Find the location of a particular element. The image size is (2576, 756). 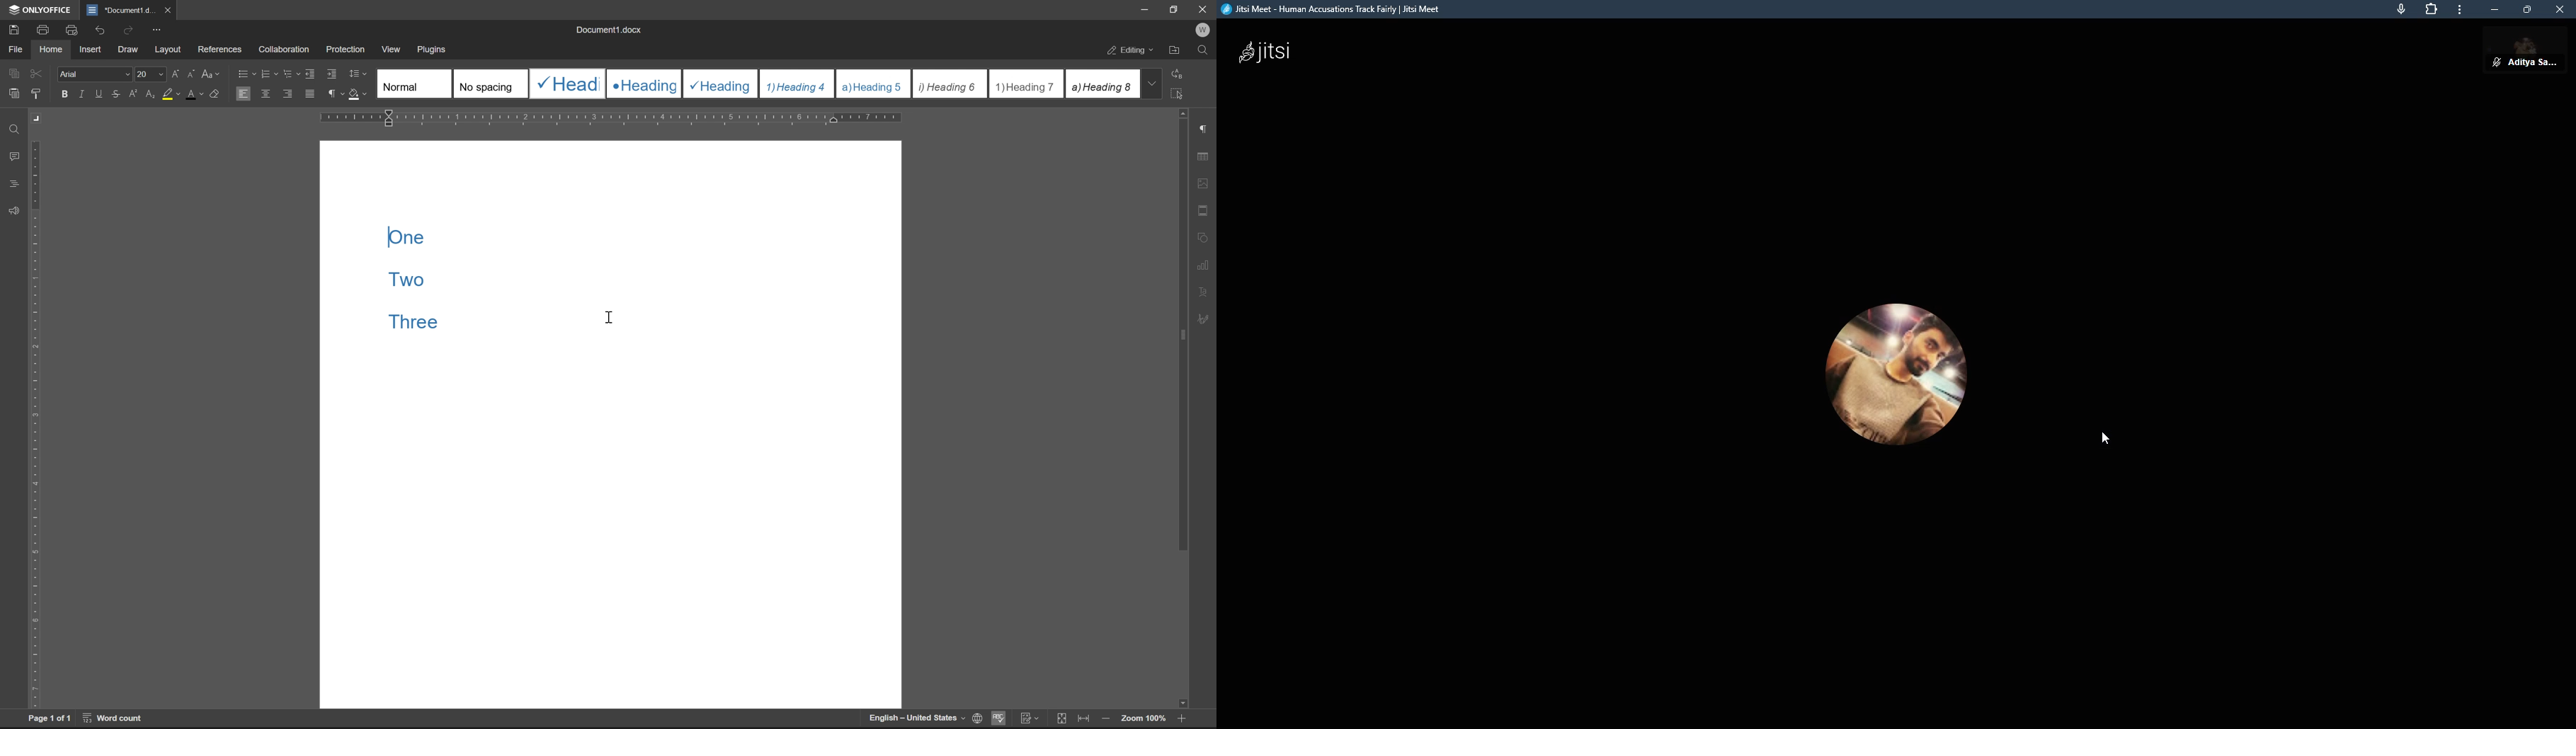

restore down is located at coordinates (1177, 9).